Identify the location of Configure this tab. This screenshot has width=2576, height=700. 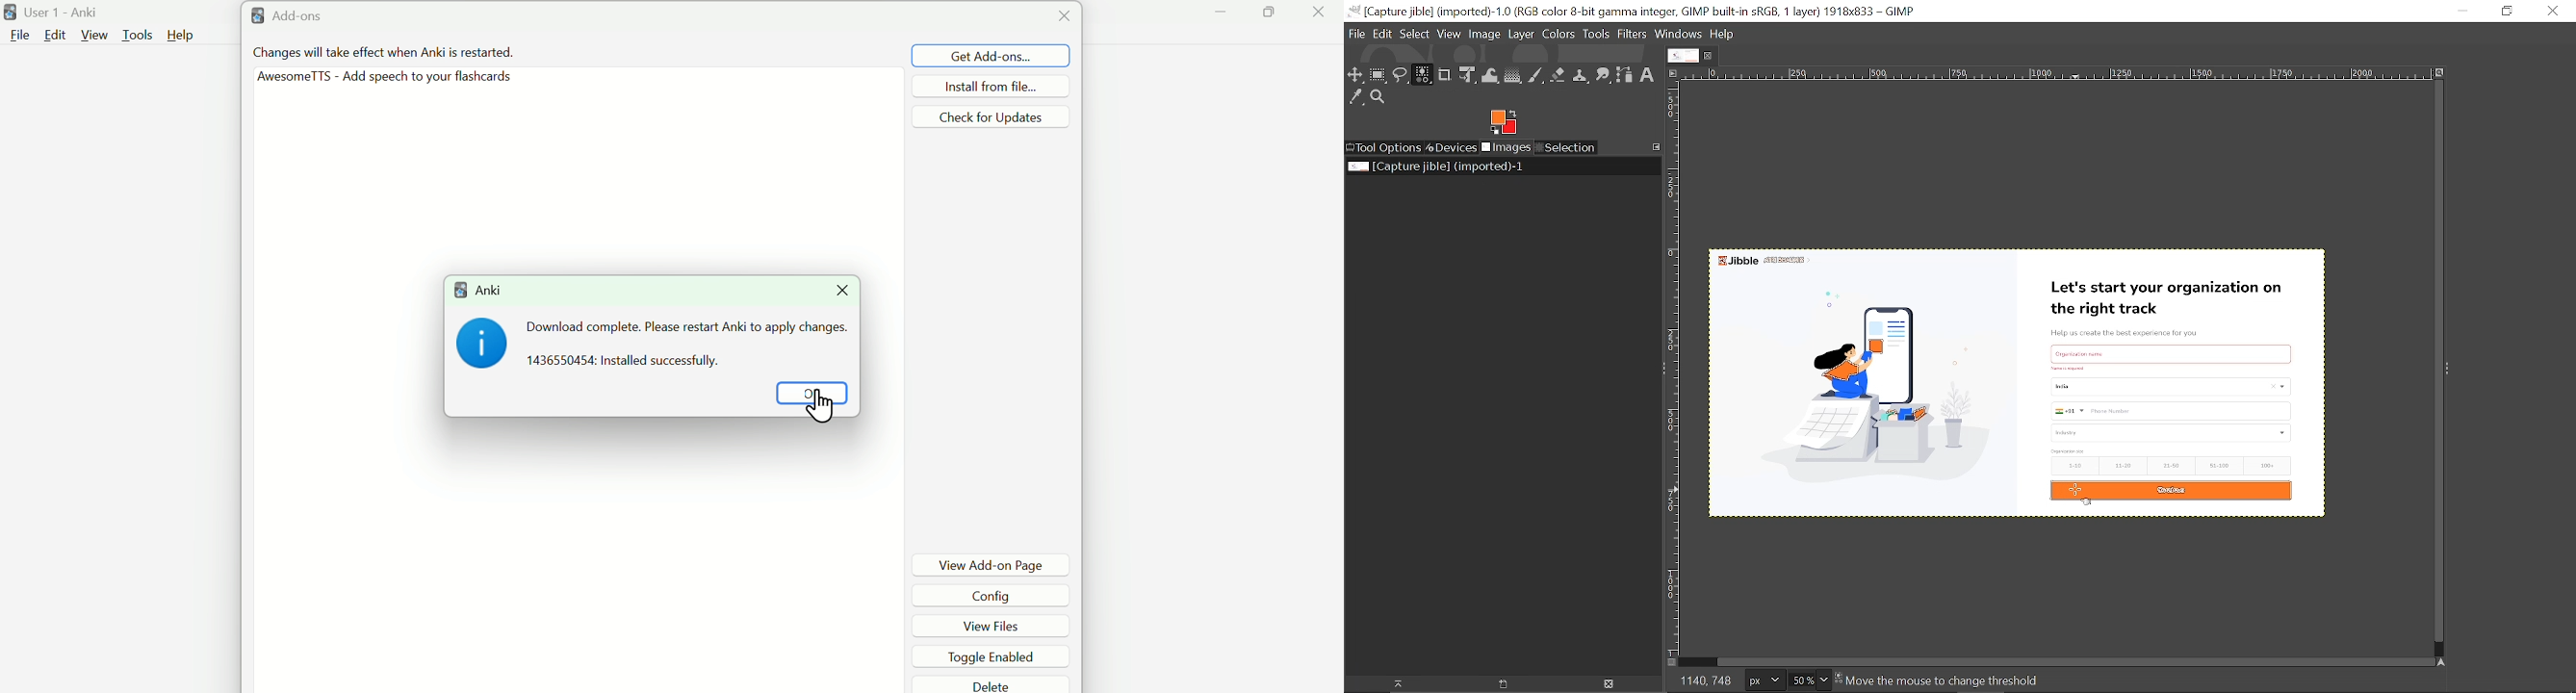
(1657, 146).